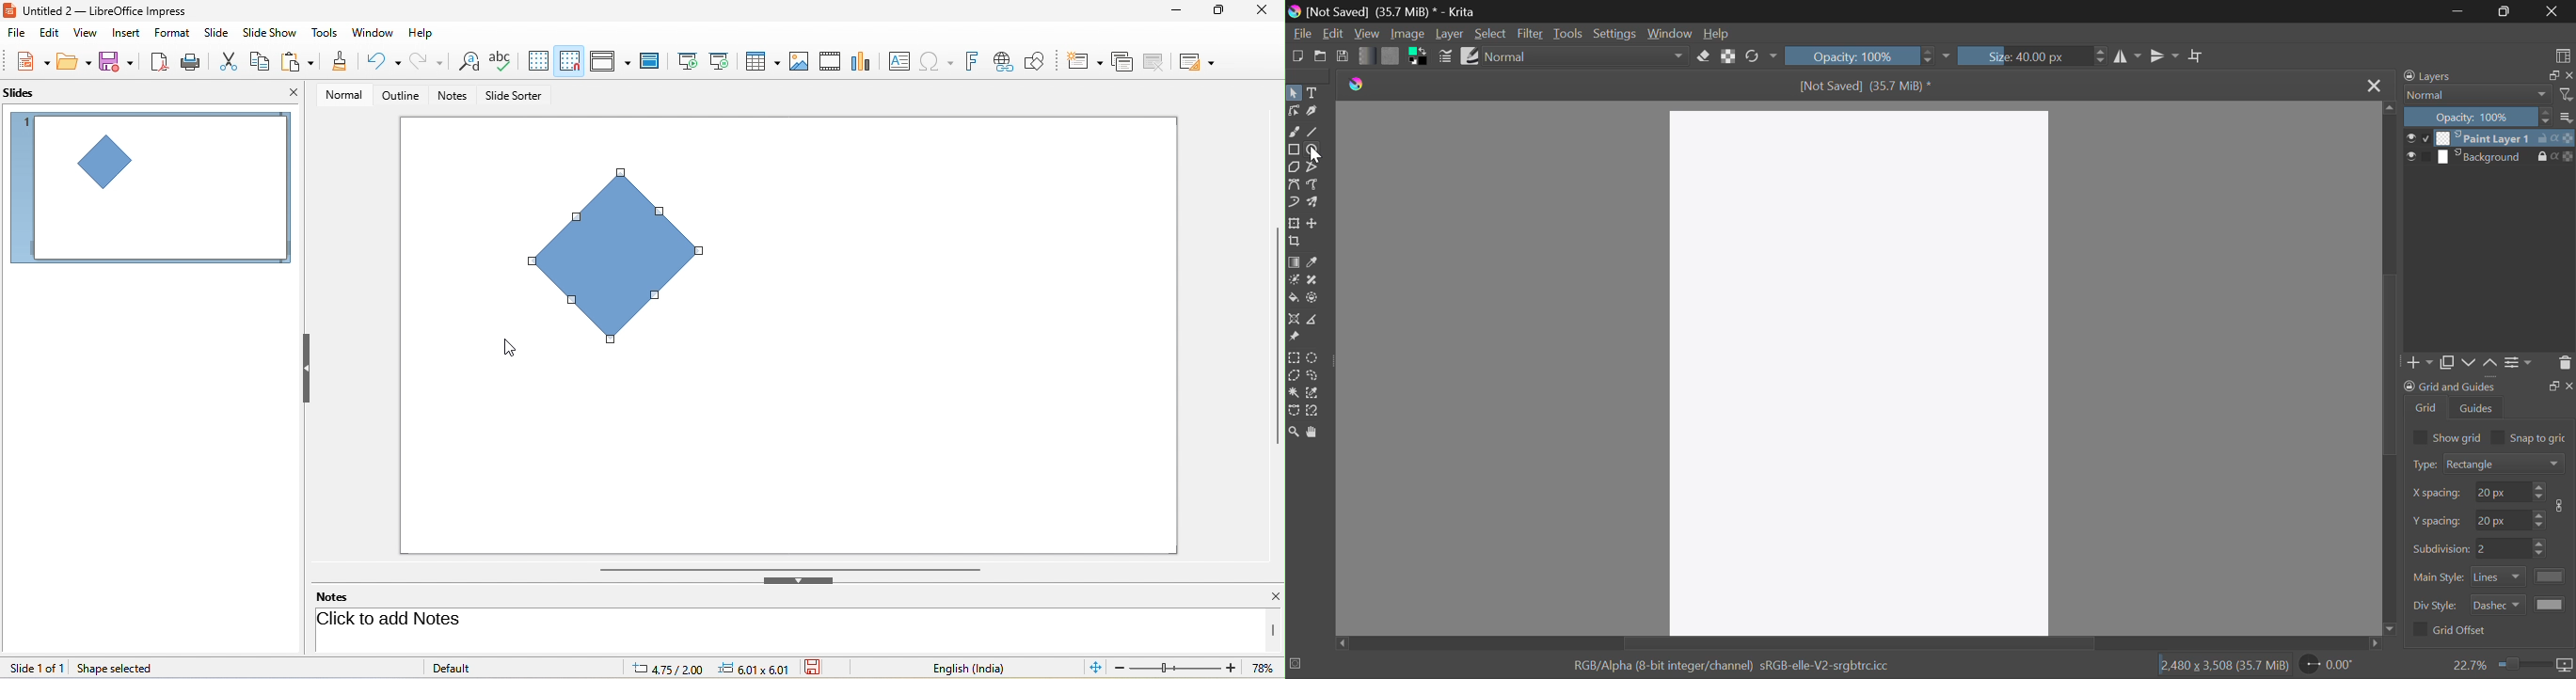 This screenshot has width=2576, height=700. Describe the element at coordinates (2489, 401) in the screenshot. I see `Grid and Guides Docker Tab` at that location.